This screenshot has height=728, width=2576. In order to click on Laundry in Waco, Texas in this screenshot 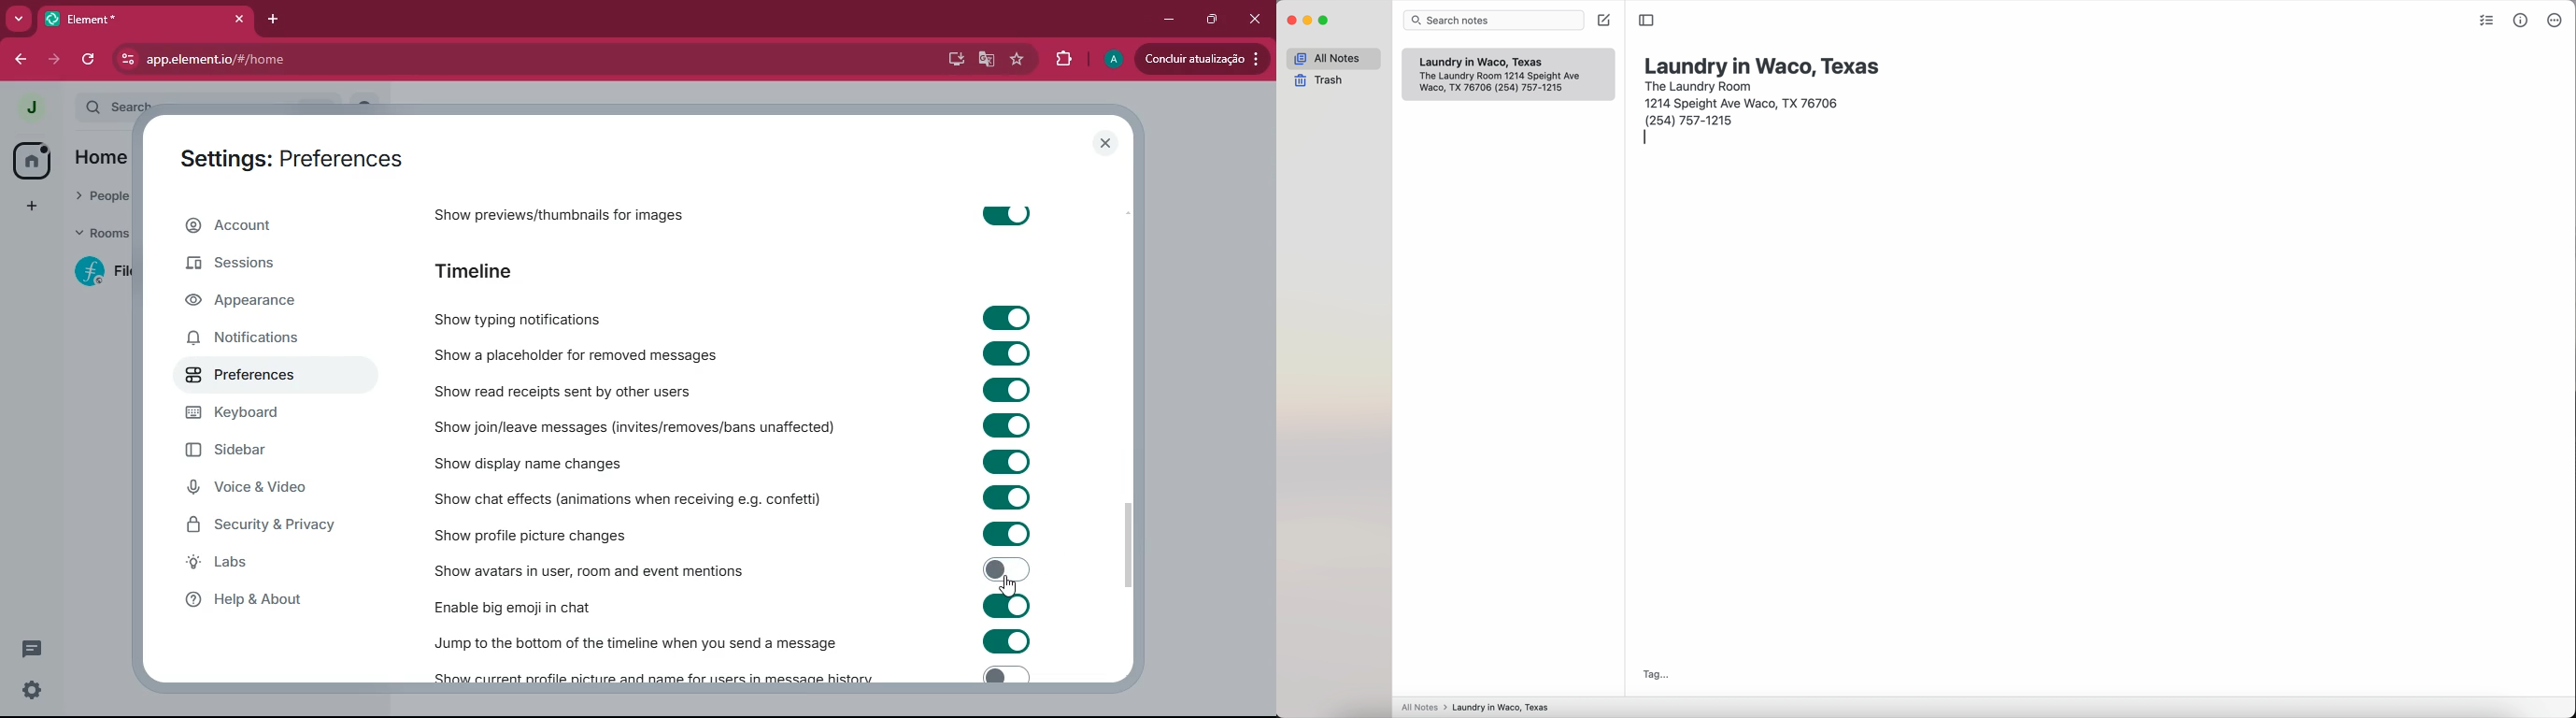, I will do `click(1488, 62)`.